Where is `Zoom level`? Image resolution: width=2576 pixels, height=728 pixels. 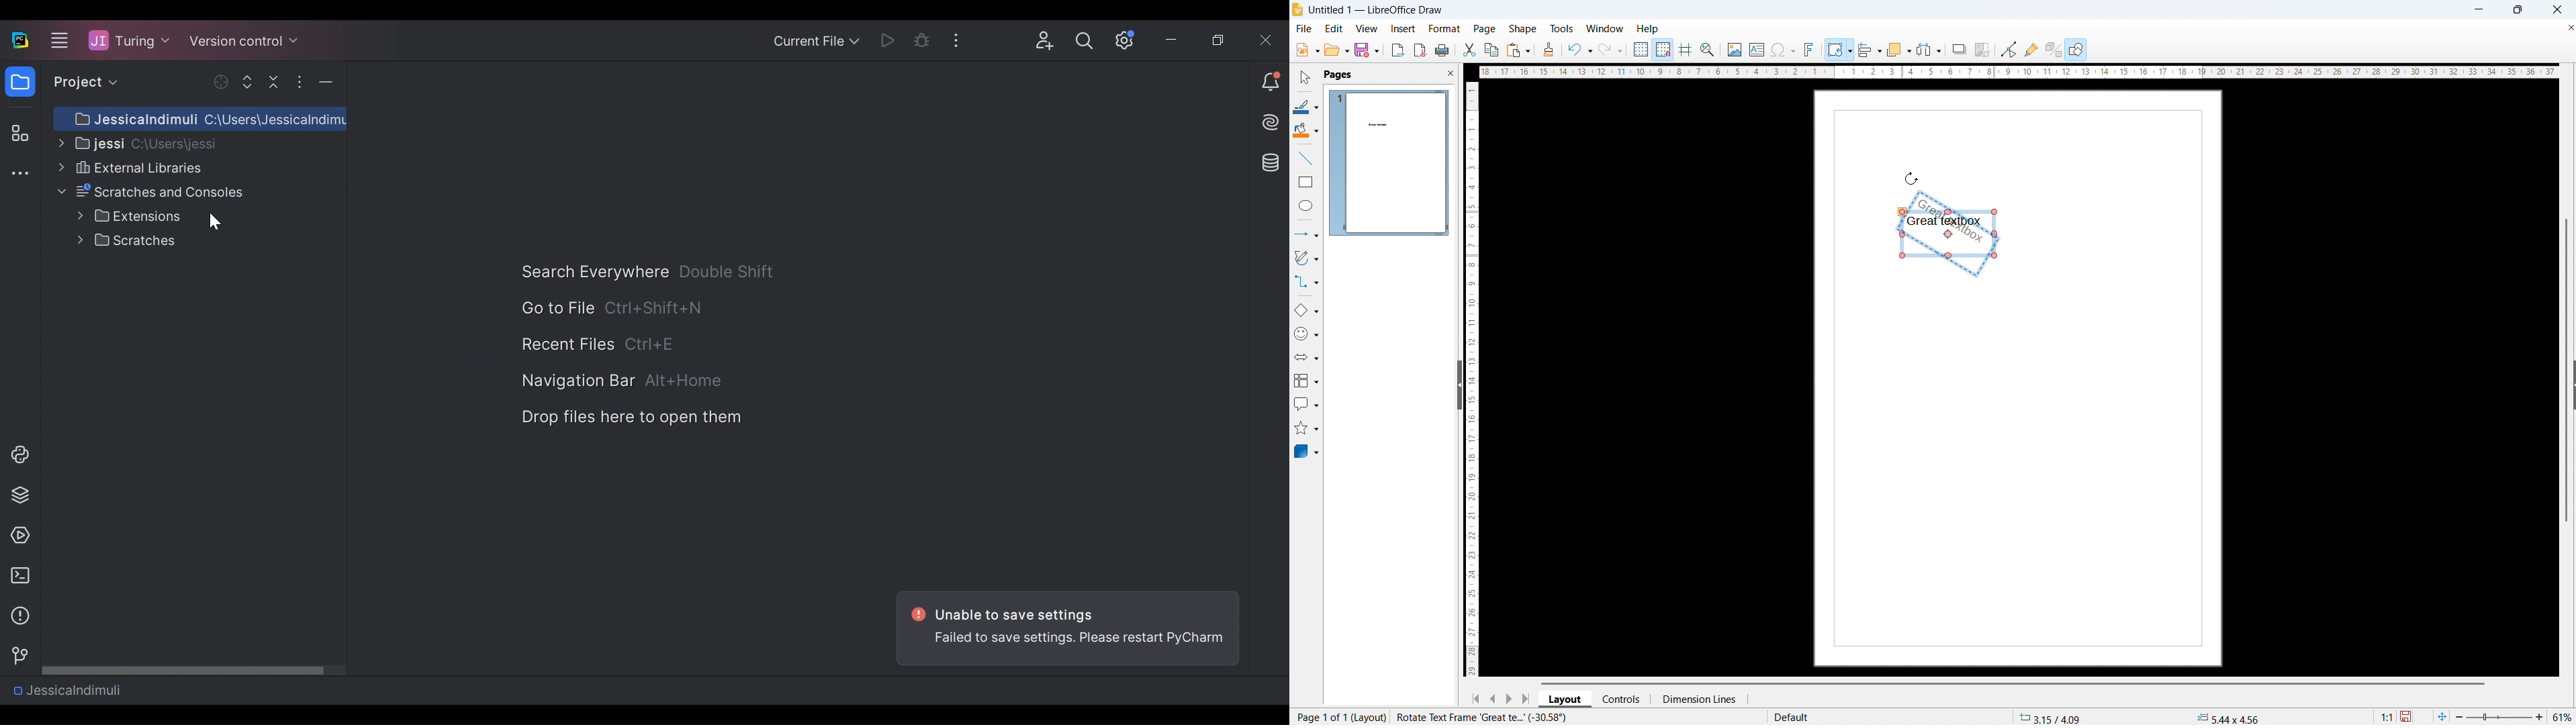 Zoom level is located at coordinates (2563, 718).